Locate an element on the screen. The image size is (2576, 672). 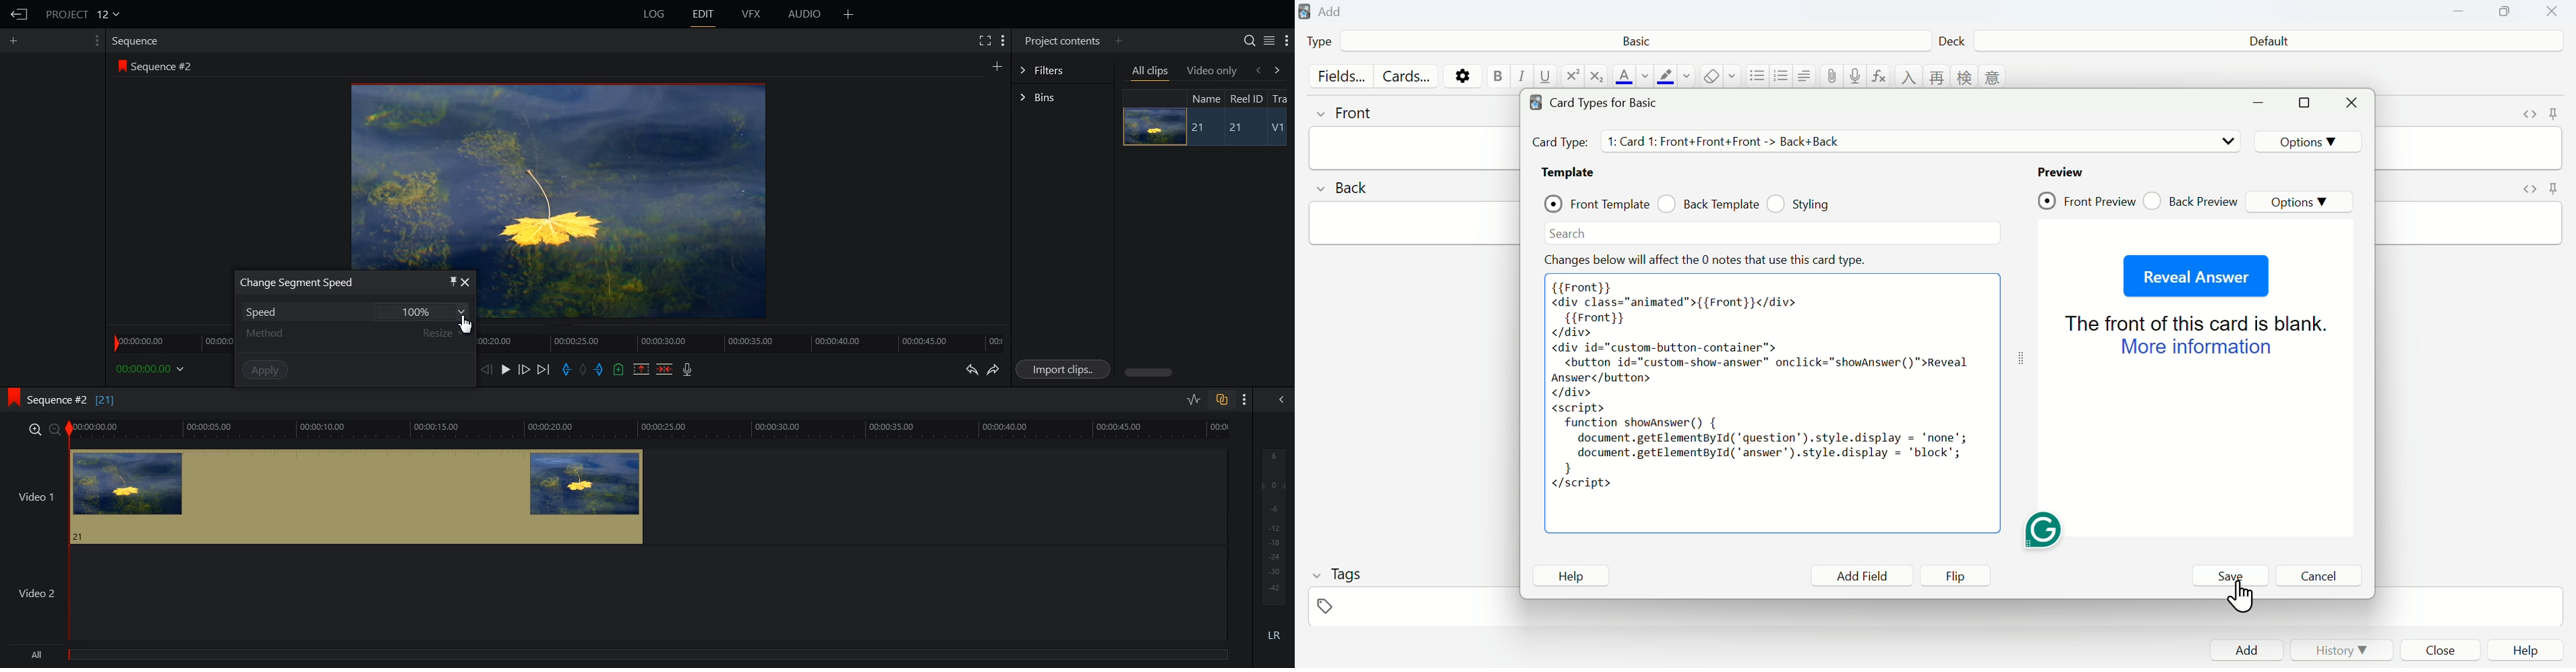
pasted code is located at coordinates (1771, 403).